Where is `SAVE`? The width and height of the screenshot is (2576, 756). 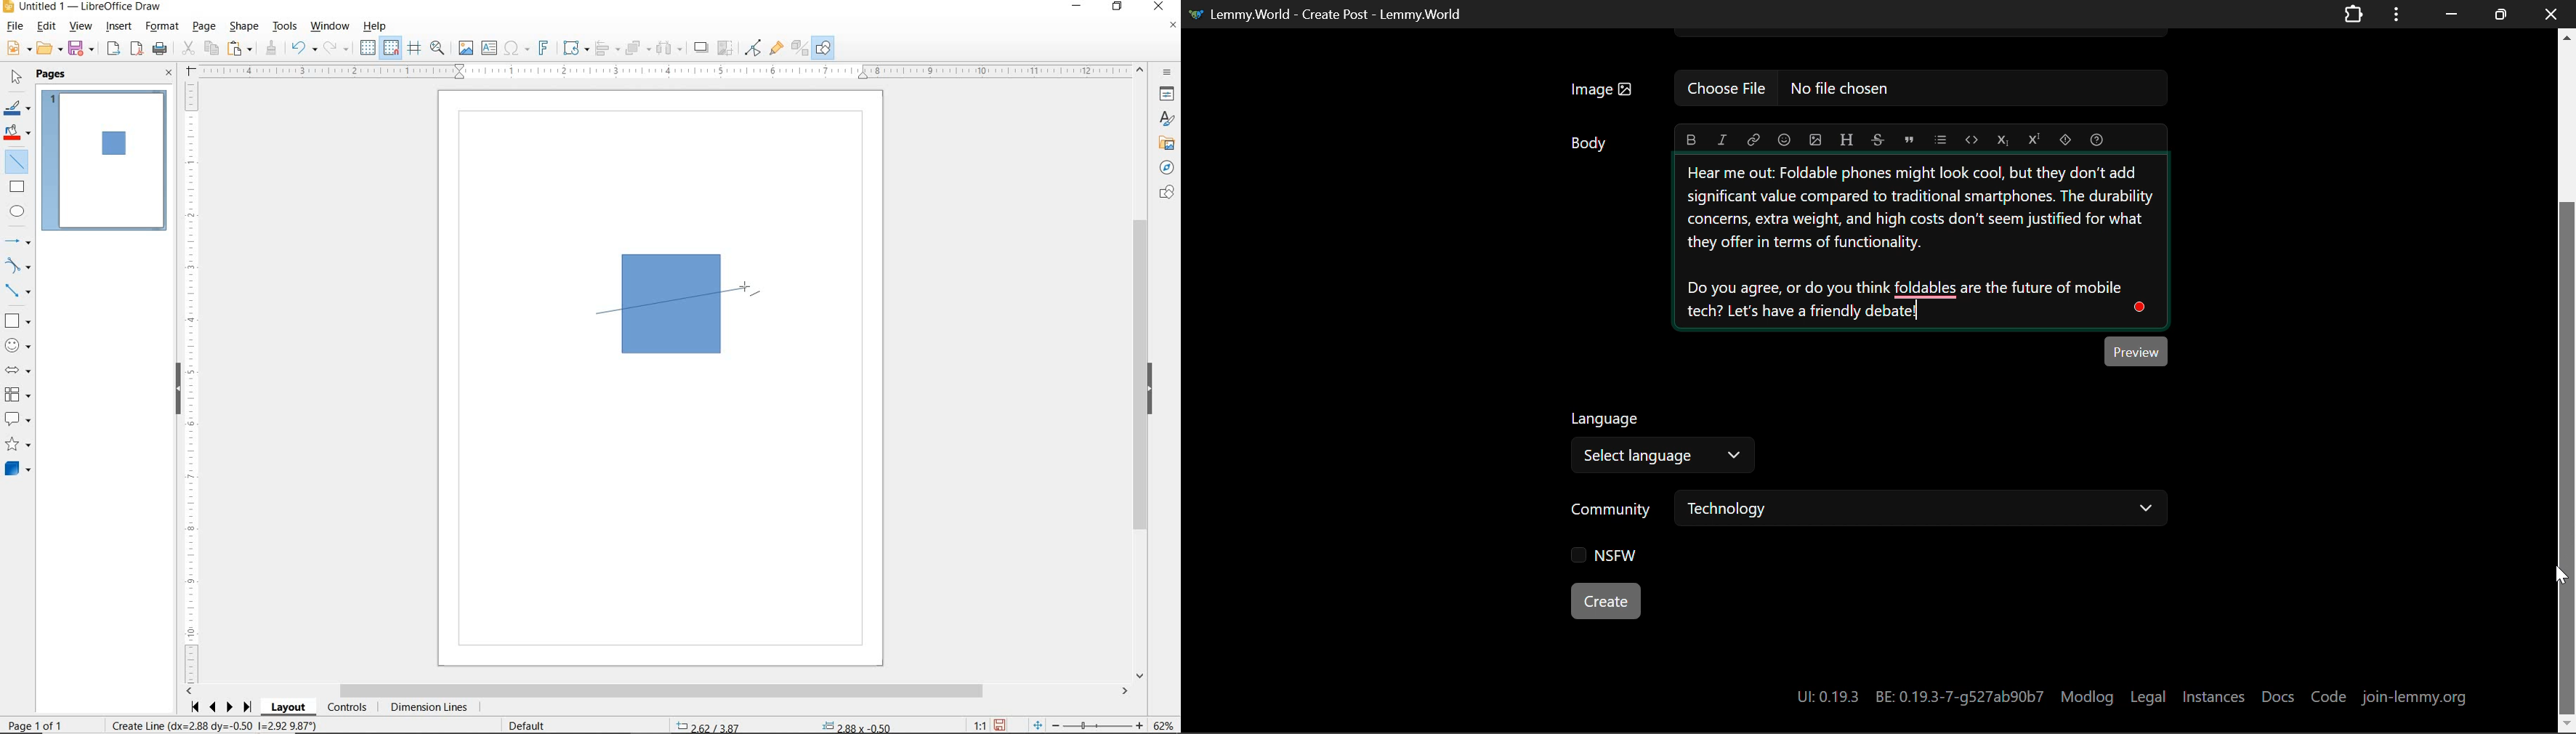
SAVE is located at coordinates (1000, 725).